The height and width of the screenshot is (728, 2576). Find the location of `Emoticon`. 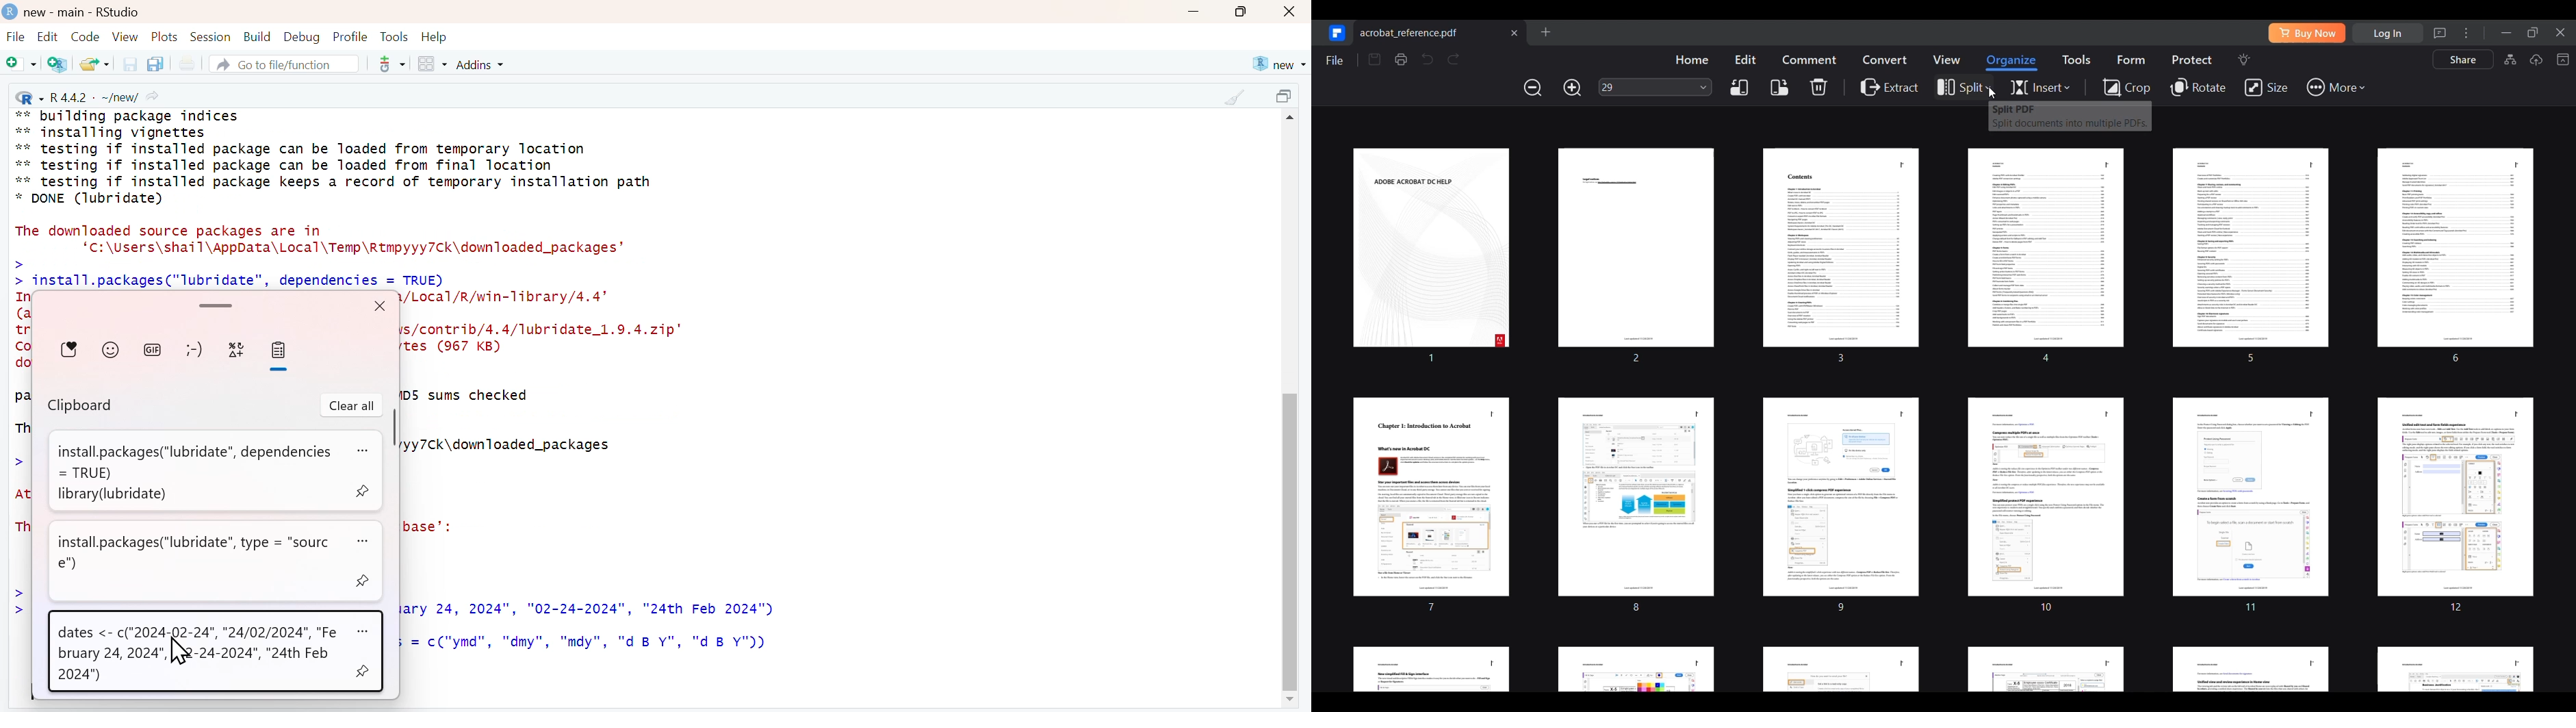

Emoticon is located at coordinates (193, 350).